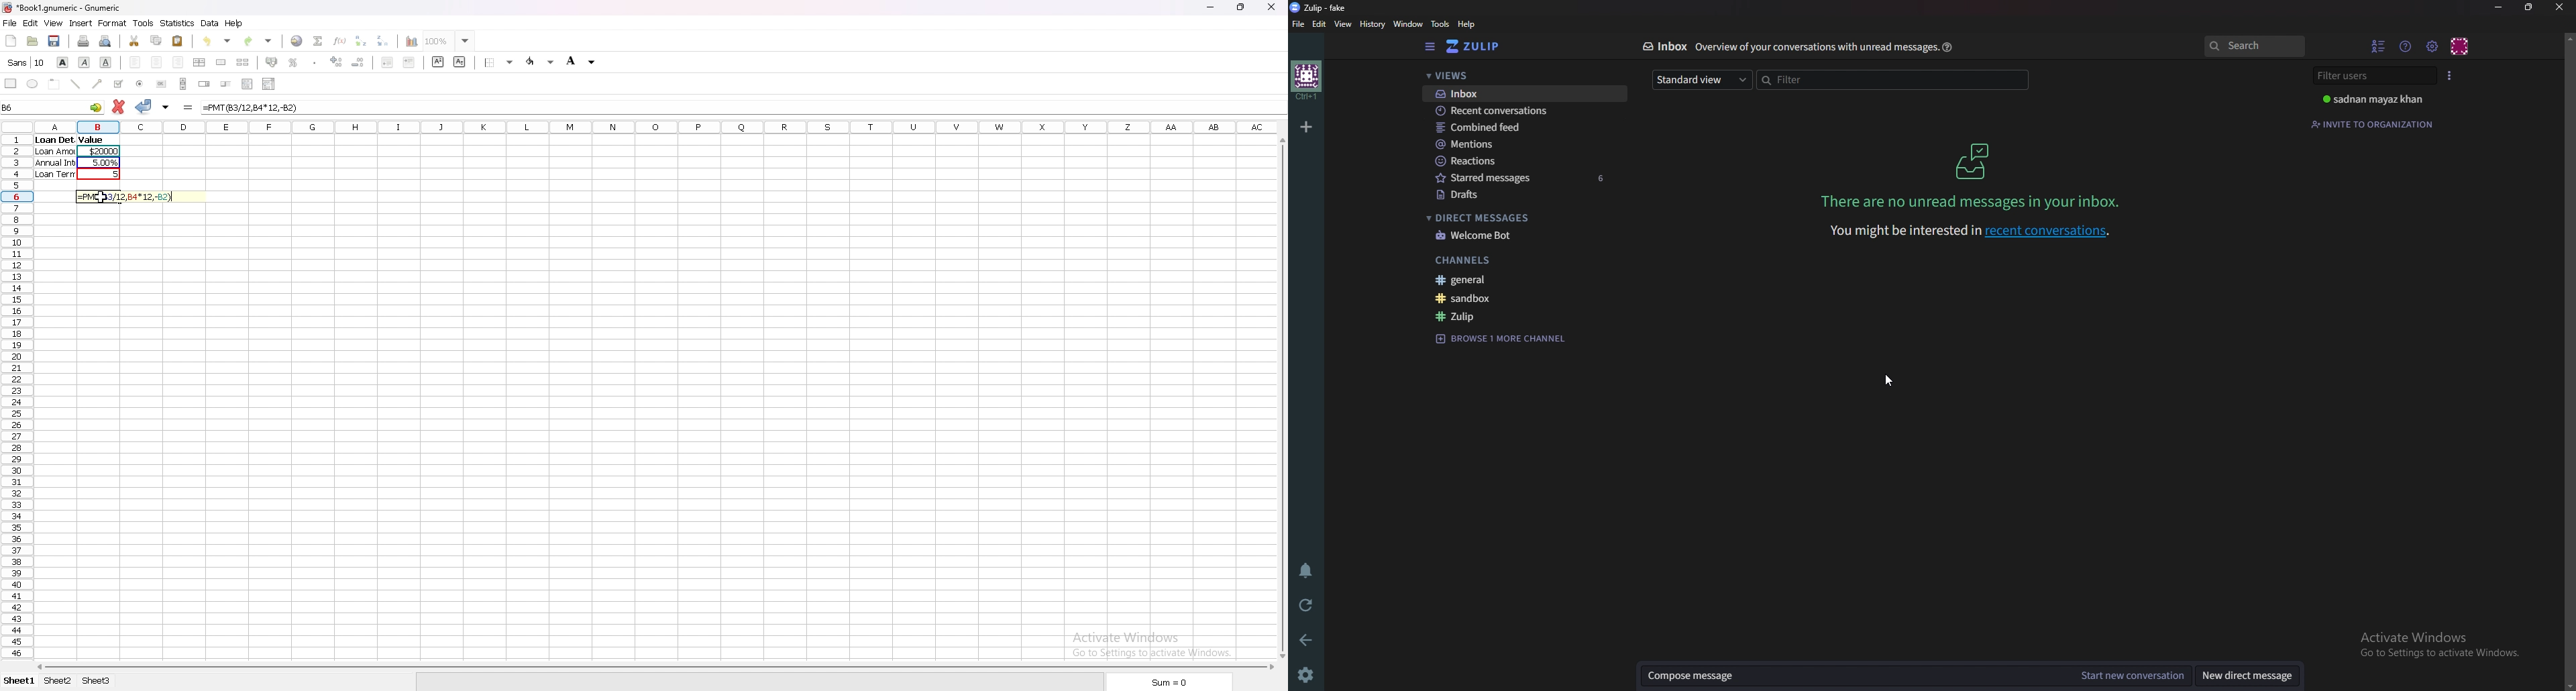 The width and height of the screenshot is (2576, 700). Describe the element at coordinates (211, 23) in the screenshot. I see `data` at that location.